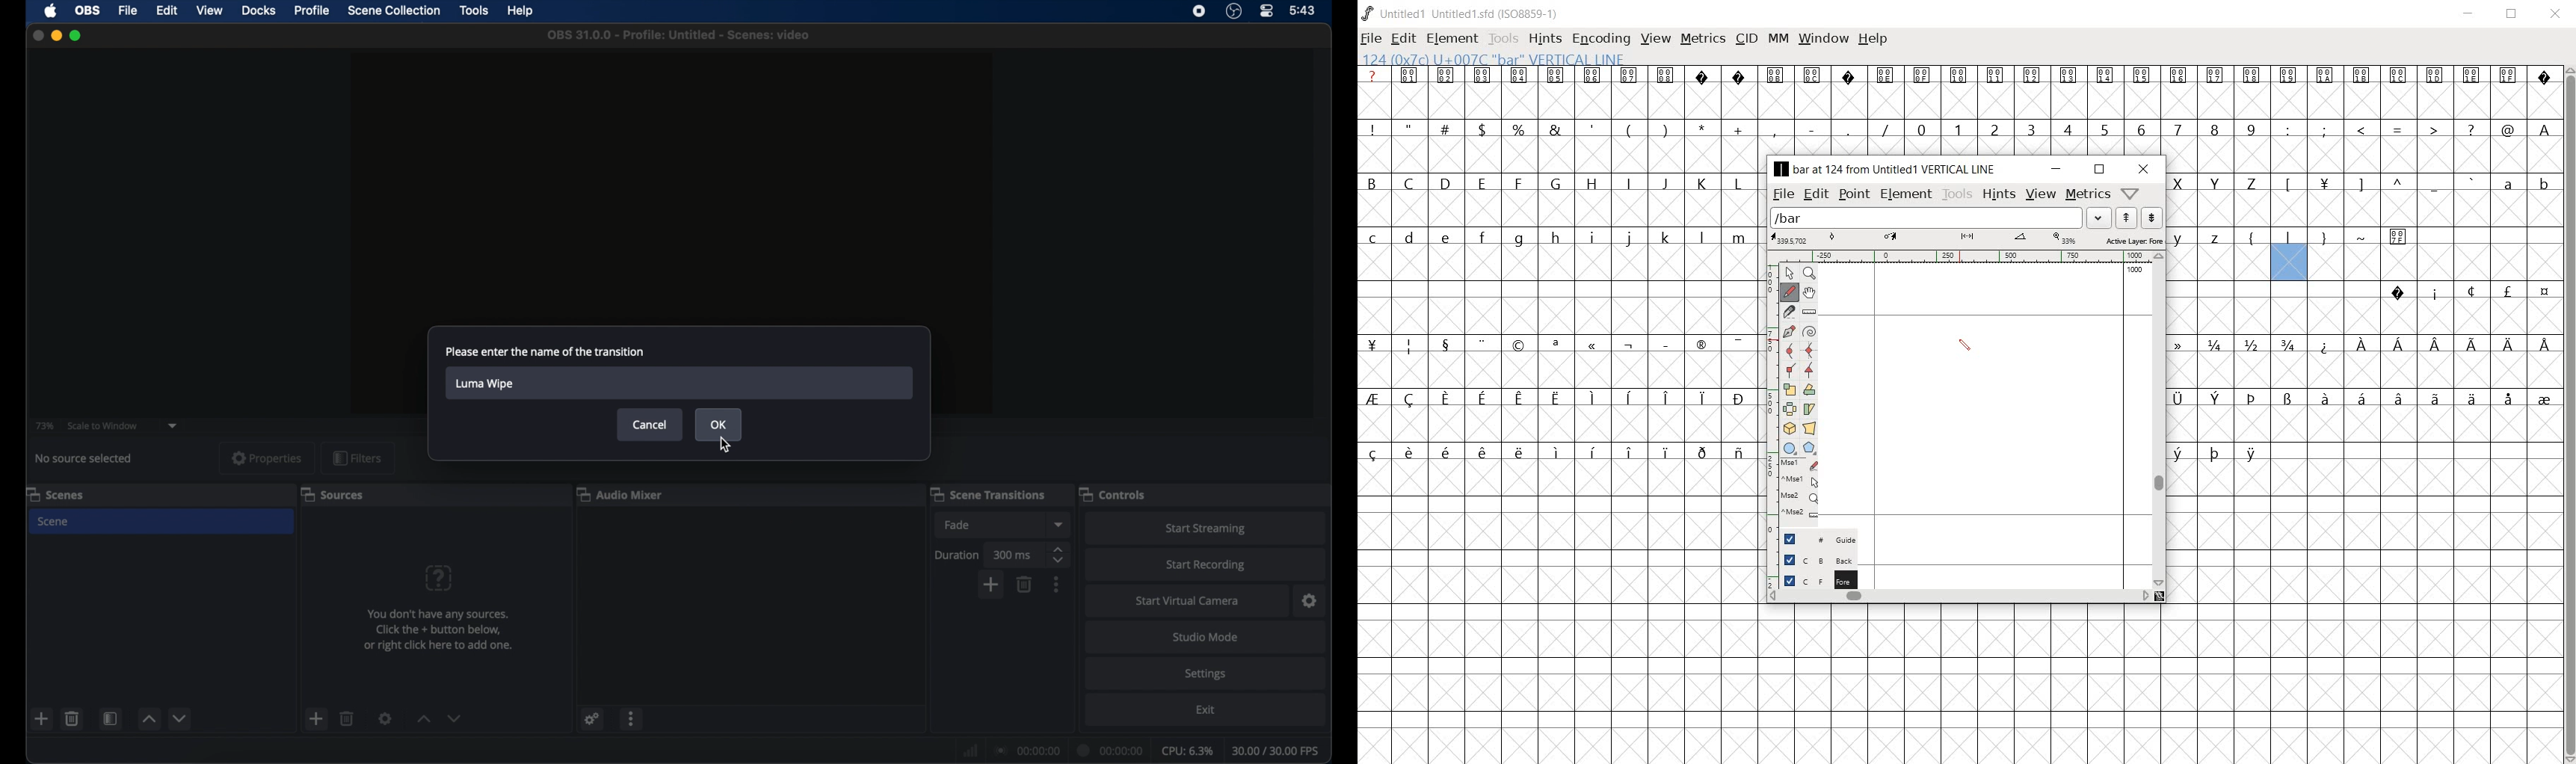 The image size is (2576, 784). What do you see at coordinates (1501, 58) in the screenshot?
I see `124(0*7c)U+007c"bar"Vertical Line` at bounding box center [1501, 58].